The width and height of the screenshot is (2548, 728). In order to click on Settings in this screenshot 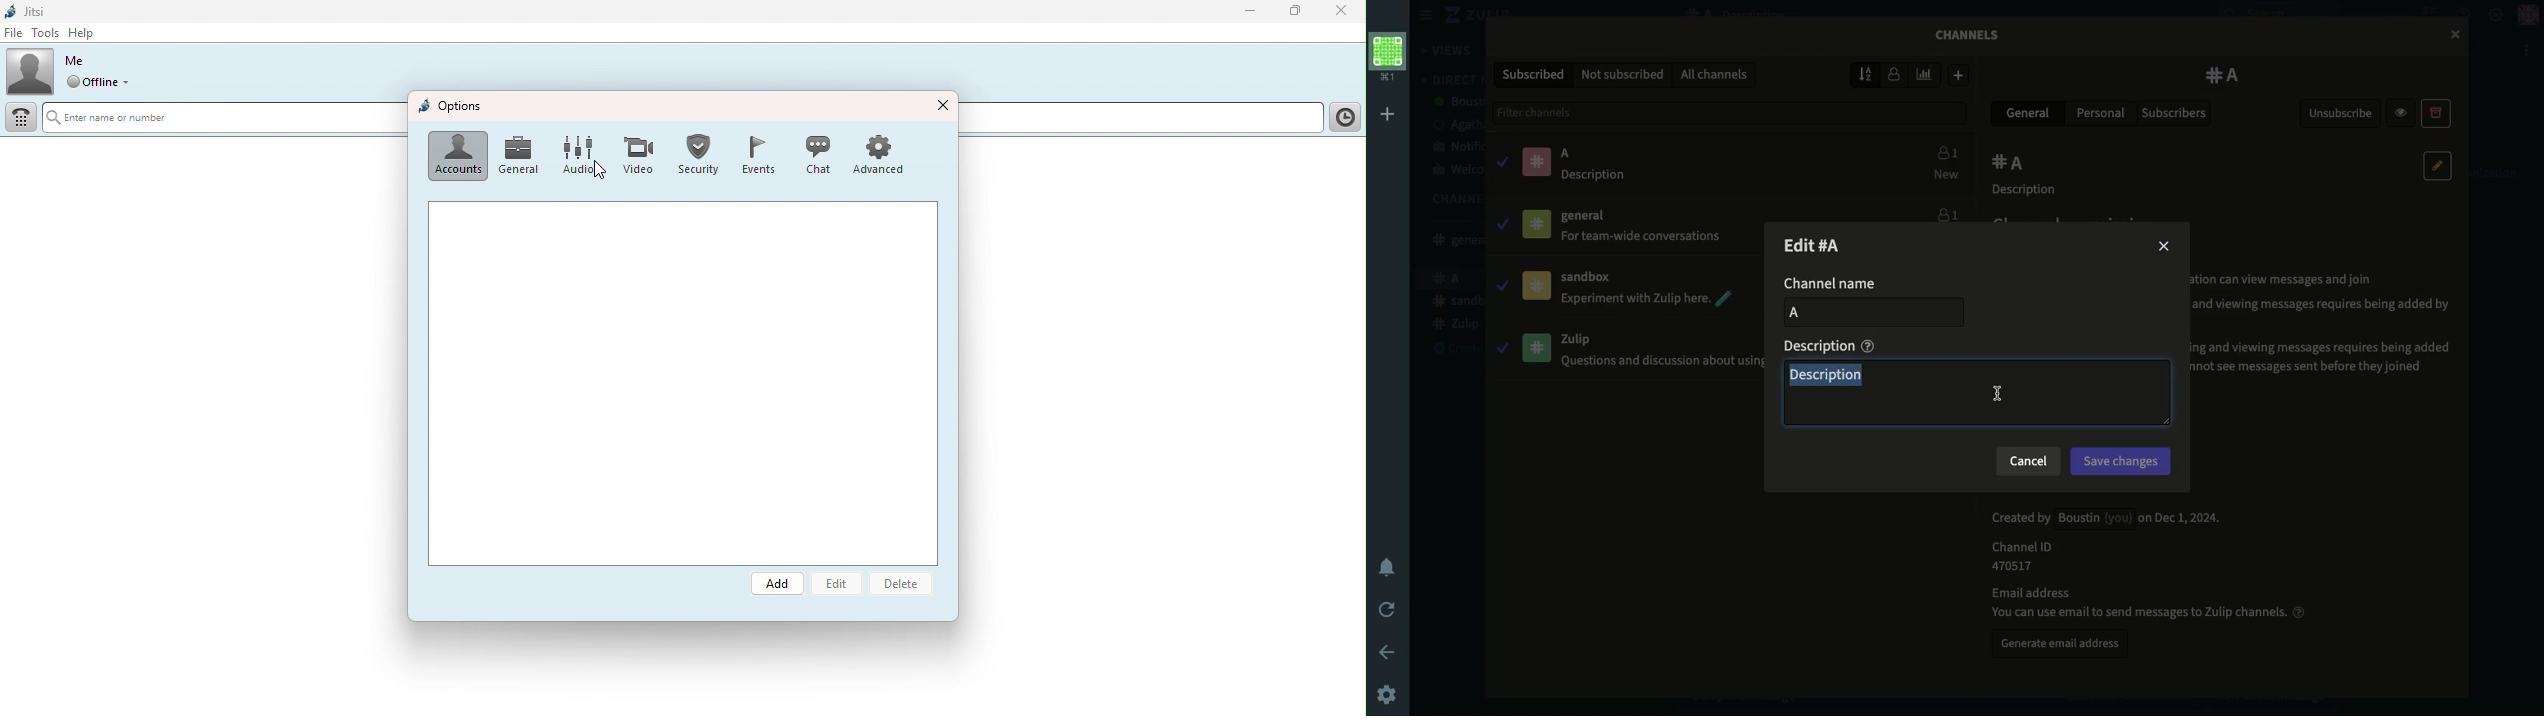, I will do `click(2497, 13)`.